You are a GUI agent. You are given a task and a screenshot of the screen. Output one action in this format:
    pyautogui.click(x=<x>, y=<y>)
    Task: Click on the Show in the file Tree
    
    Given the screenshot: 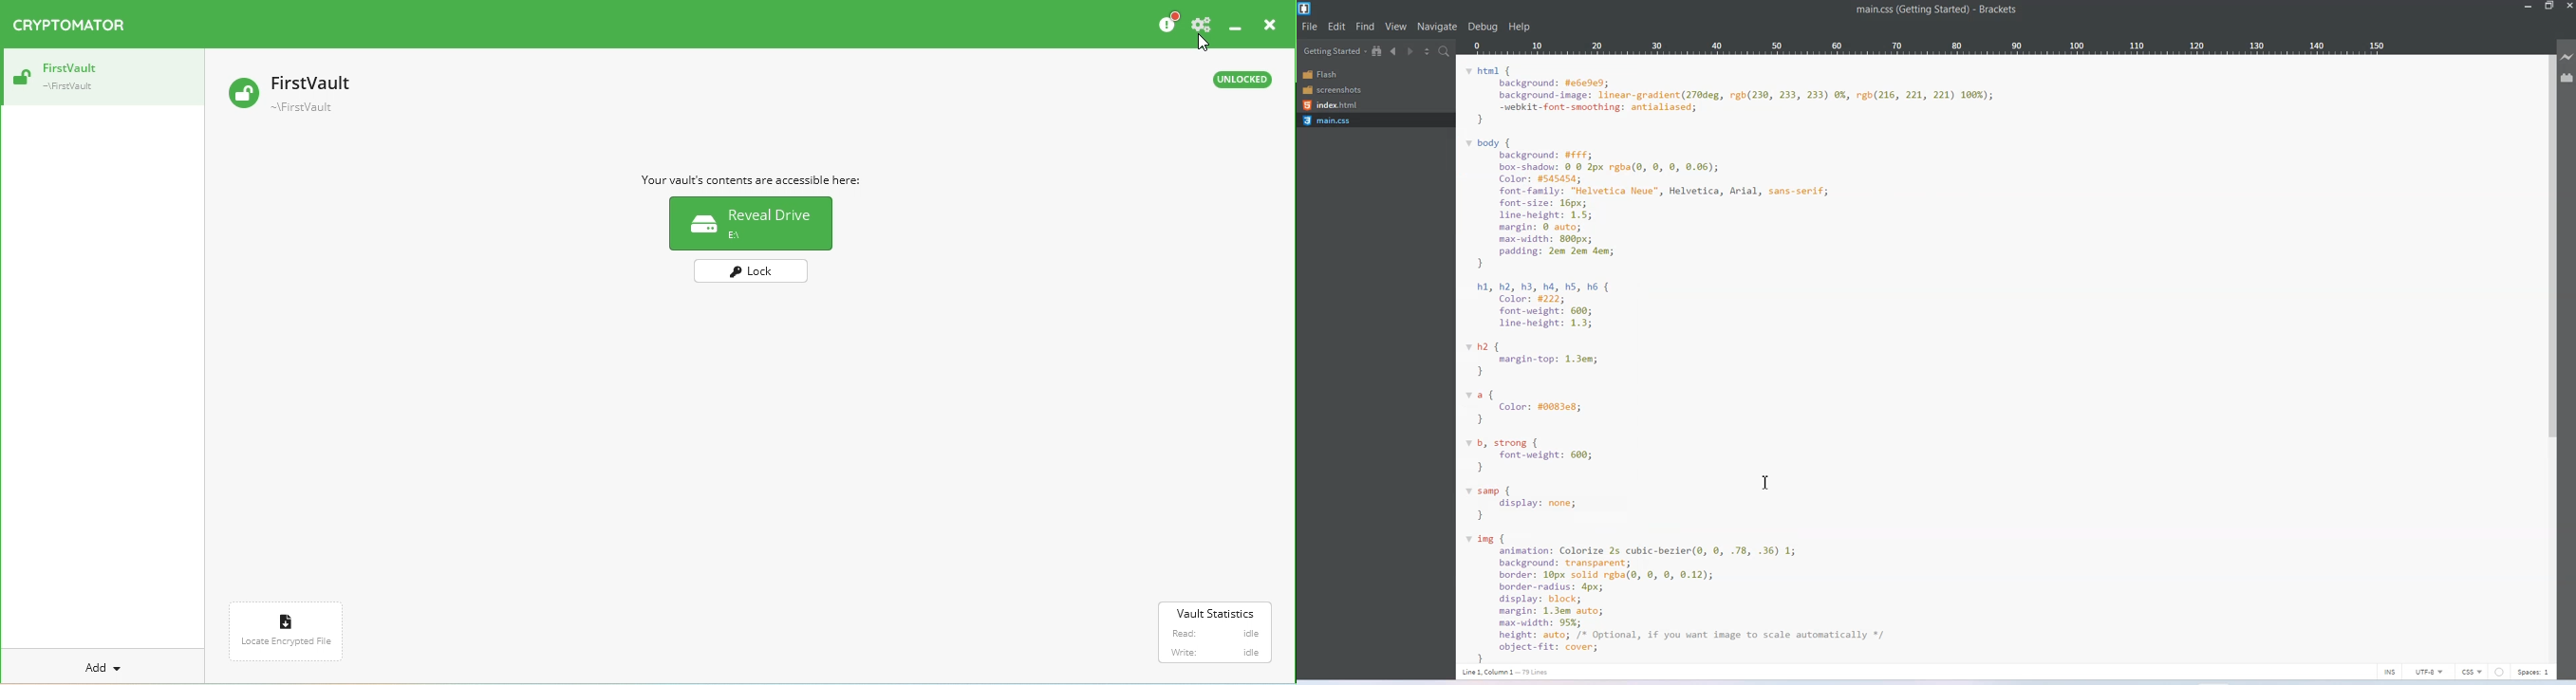 What is the action you would take?
    pyautogui.click(x=1378, y=51)
    